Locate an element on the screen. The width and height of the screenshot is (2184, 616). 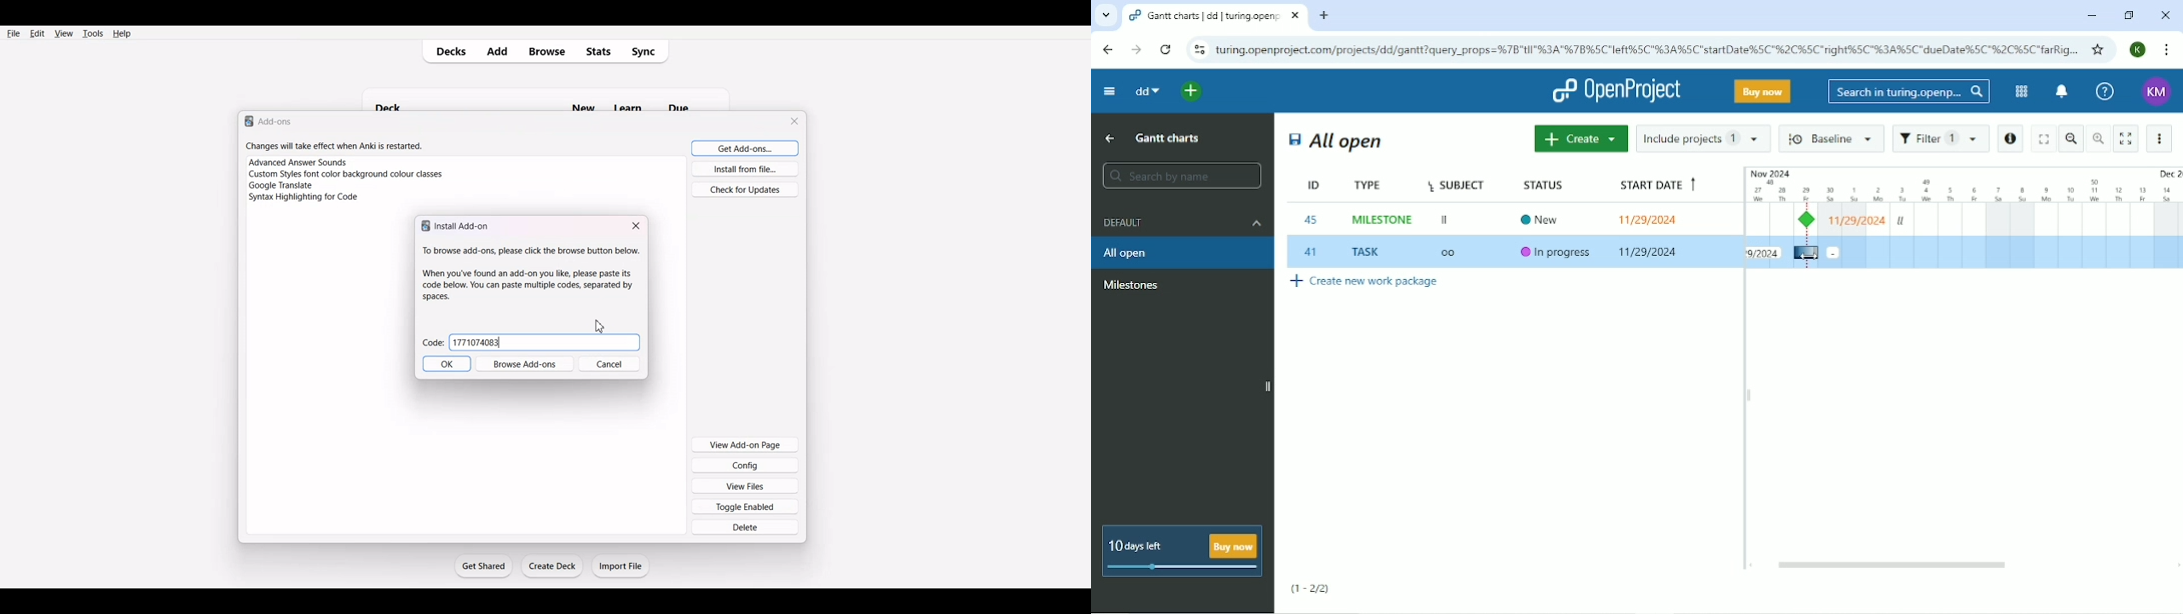
Close is located at coordinates (796, 121).